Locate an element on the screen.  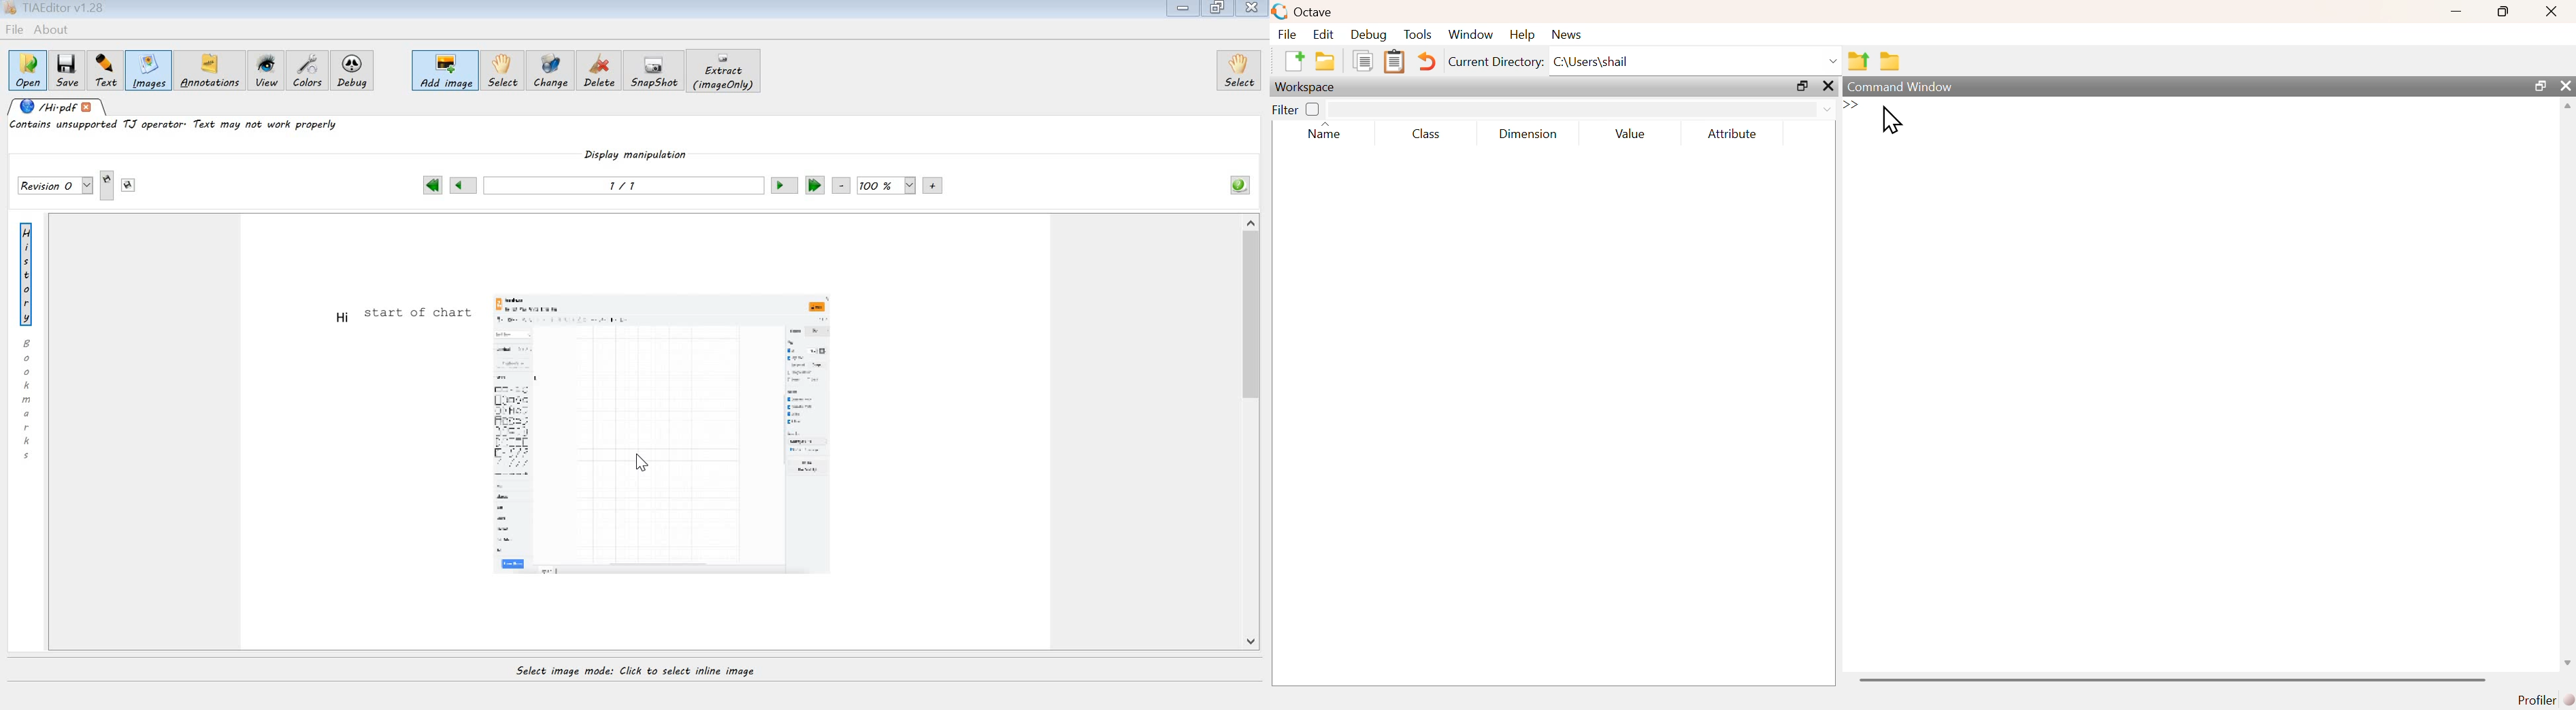
browse directories is located at coordinates (1891, 63).